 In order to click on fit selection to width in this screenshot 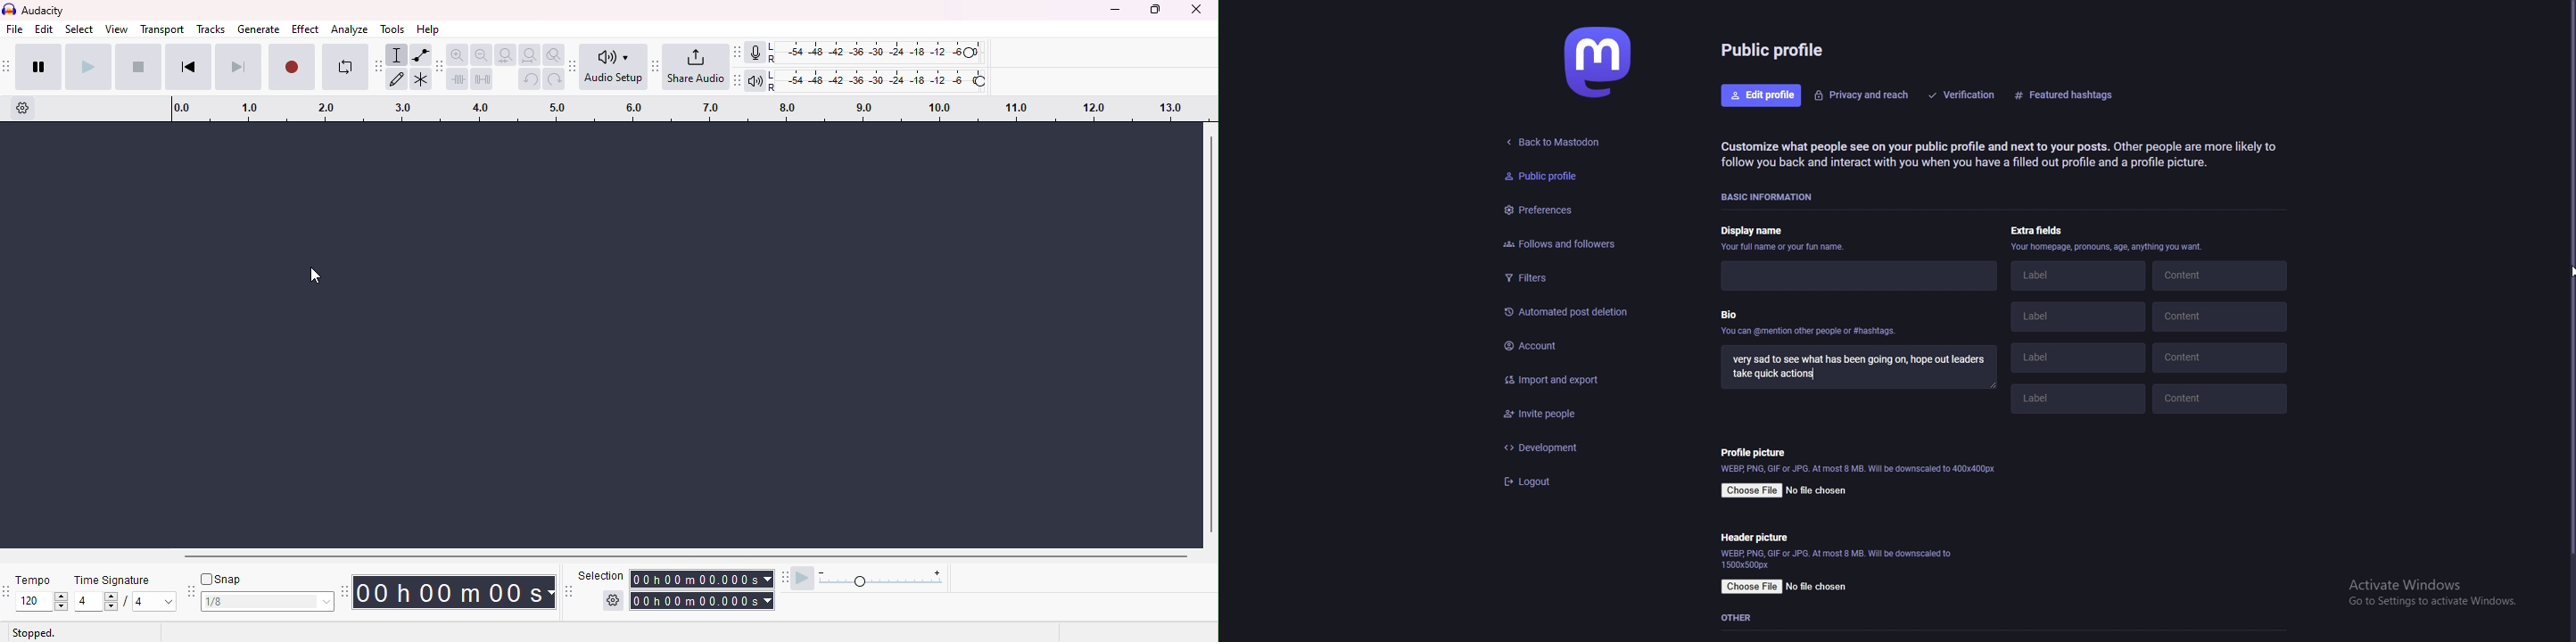, I will do `click(507, 55)`.